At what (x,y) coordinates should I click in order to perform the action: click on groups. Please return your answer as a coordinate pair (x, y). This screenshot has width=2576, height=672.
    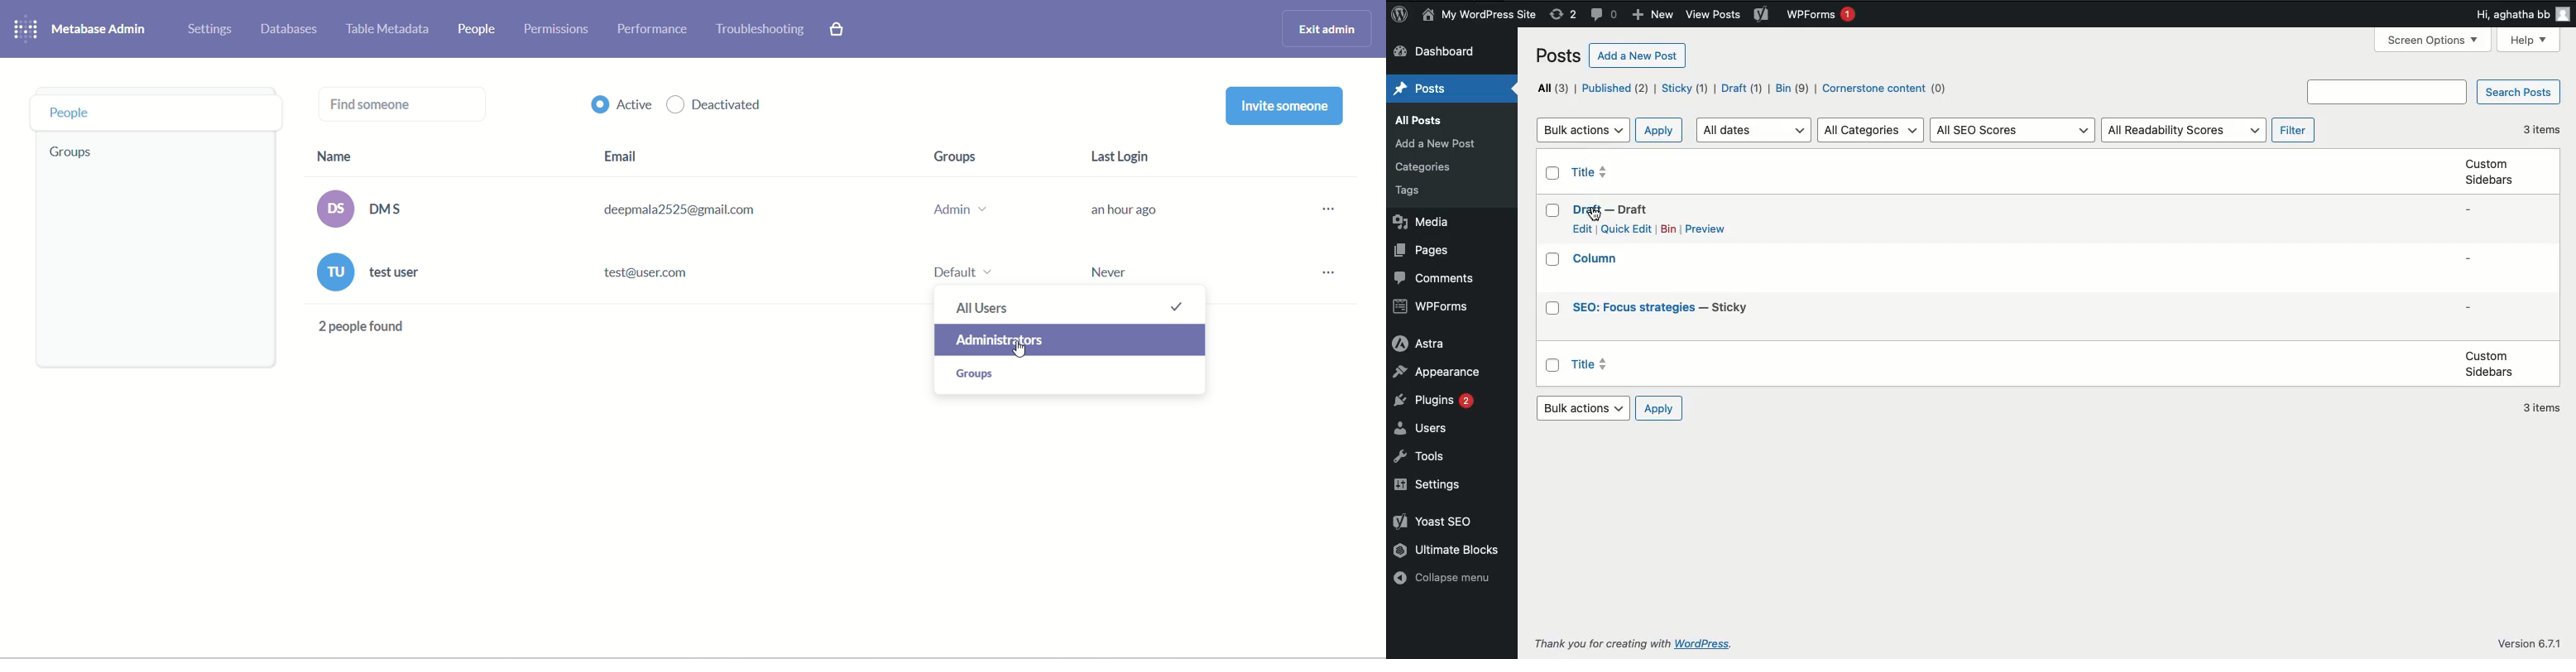
    Looking at the image, I should click on (76, 153).